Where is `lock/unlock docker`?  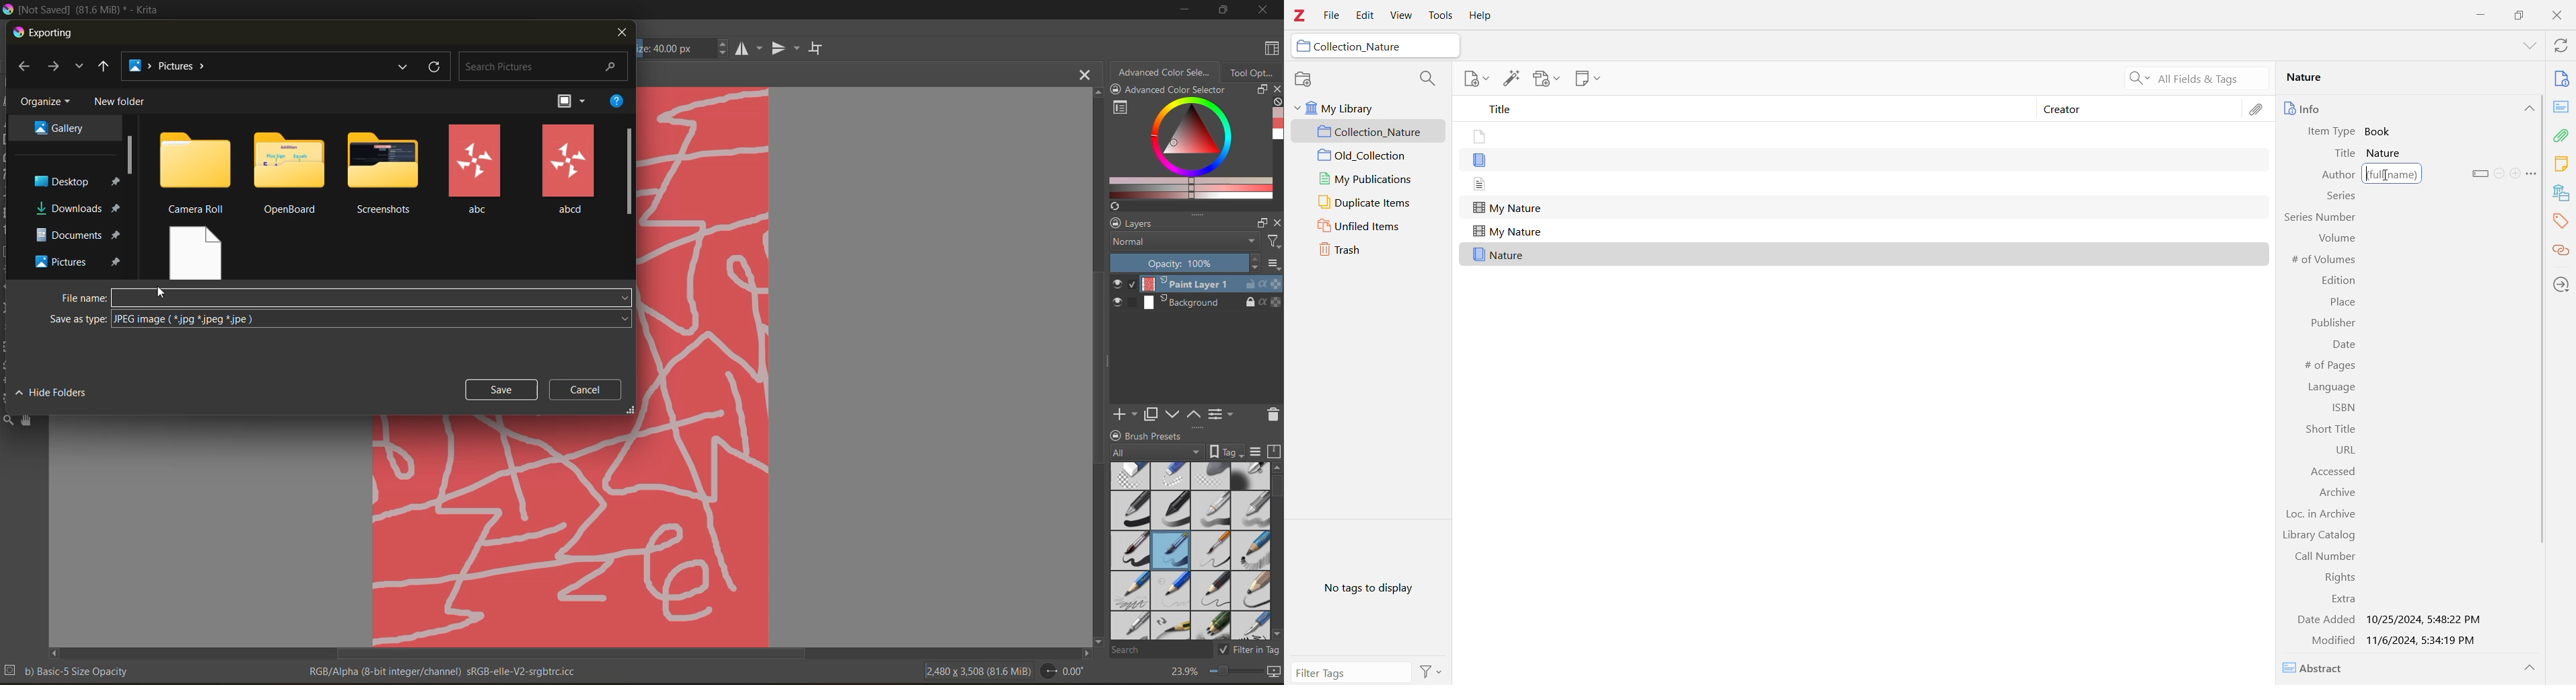 lock/unlock docker is located at coordinates (1119, 91).